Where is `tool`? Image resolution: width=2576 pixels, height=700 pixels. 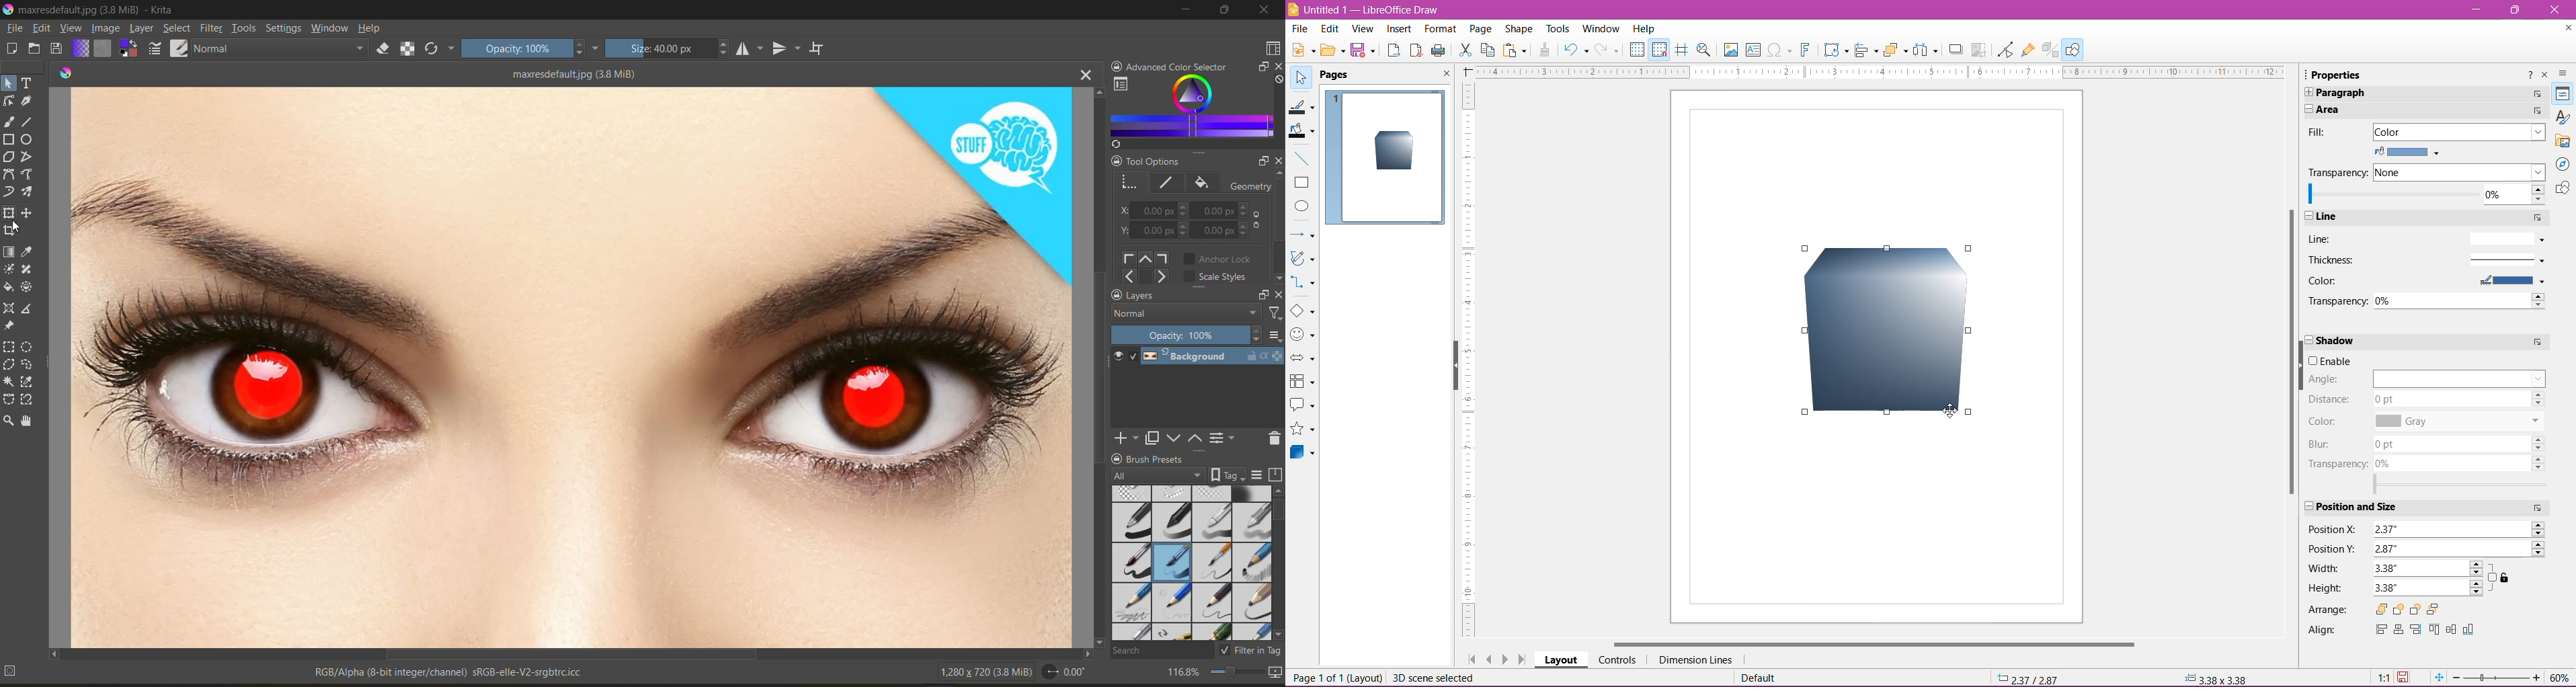
tool is located at coordinates (28, 122).